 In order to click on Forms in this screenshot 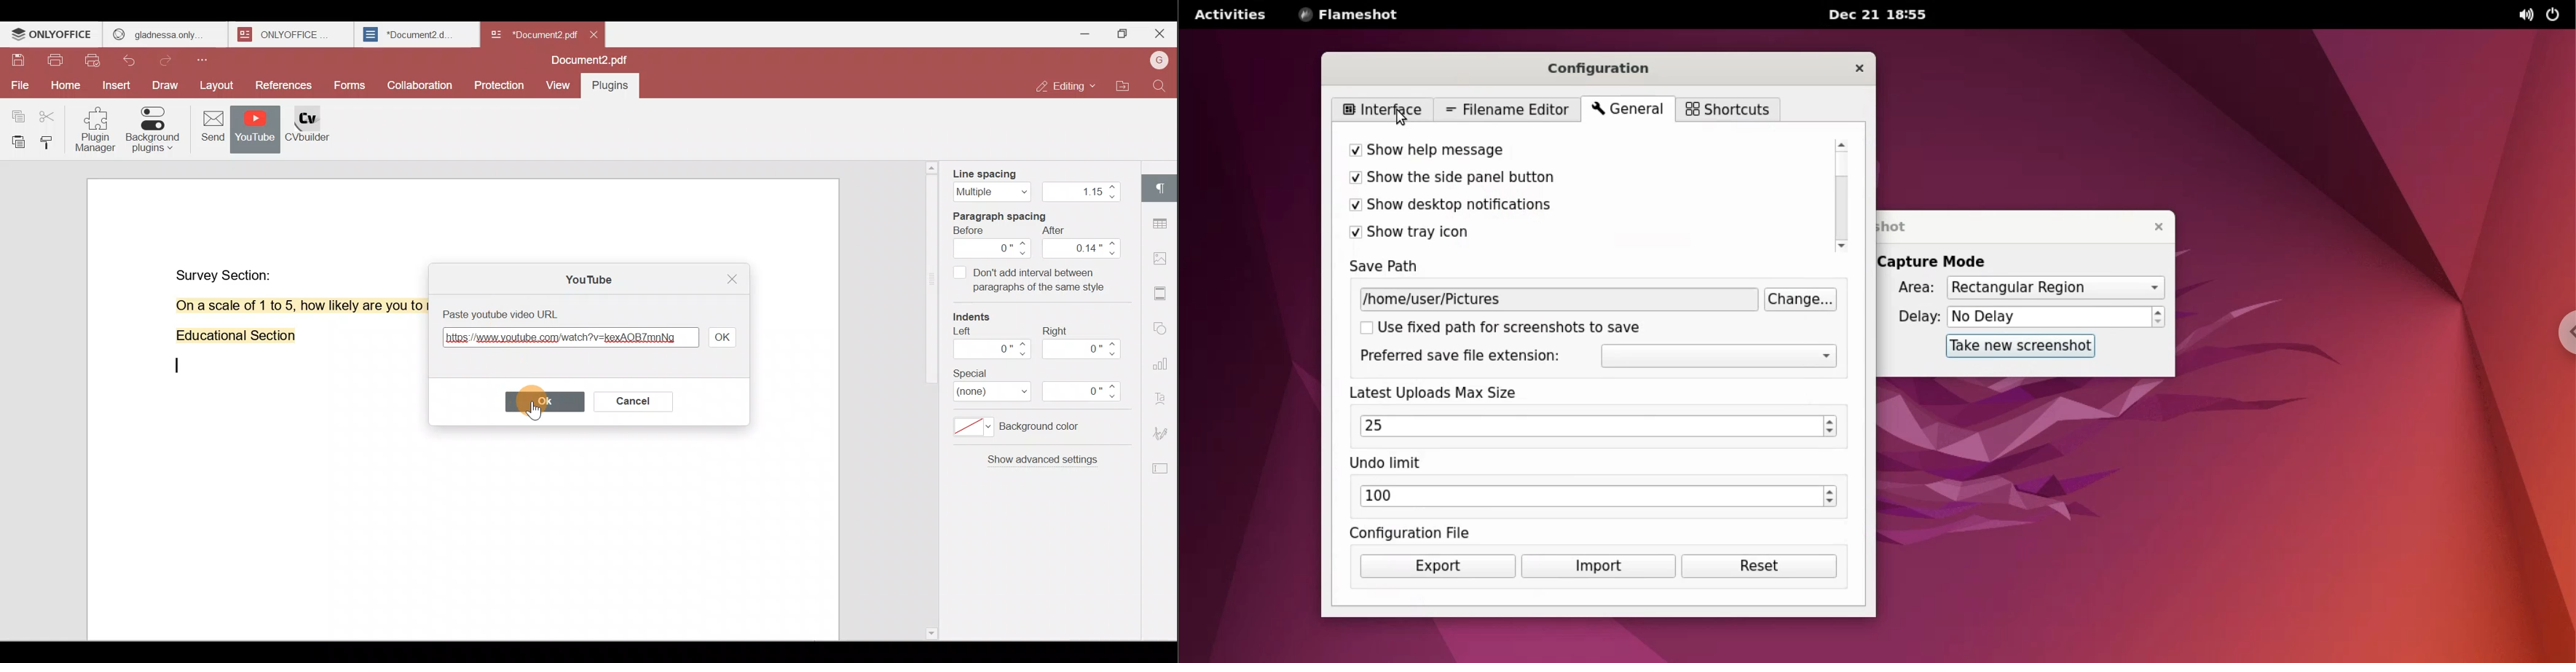, I will do `click(351, 86)`.